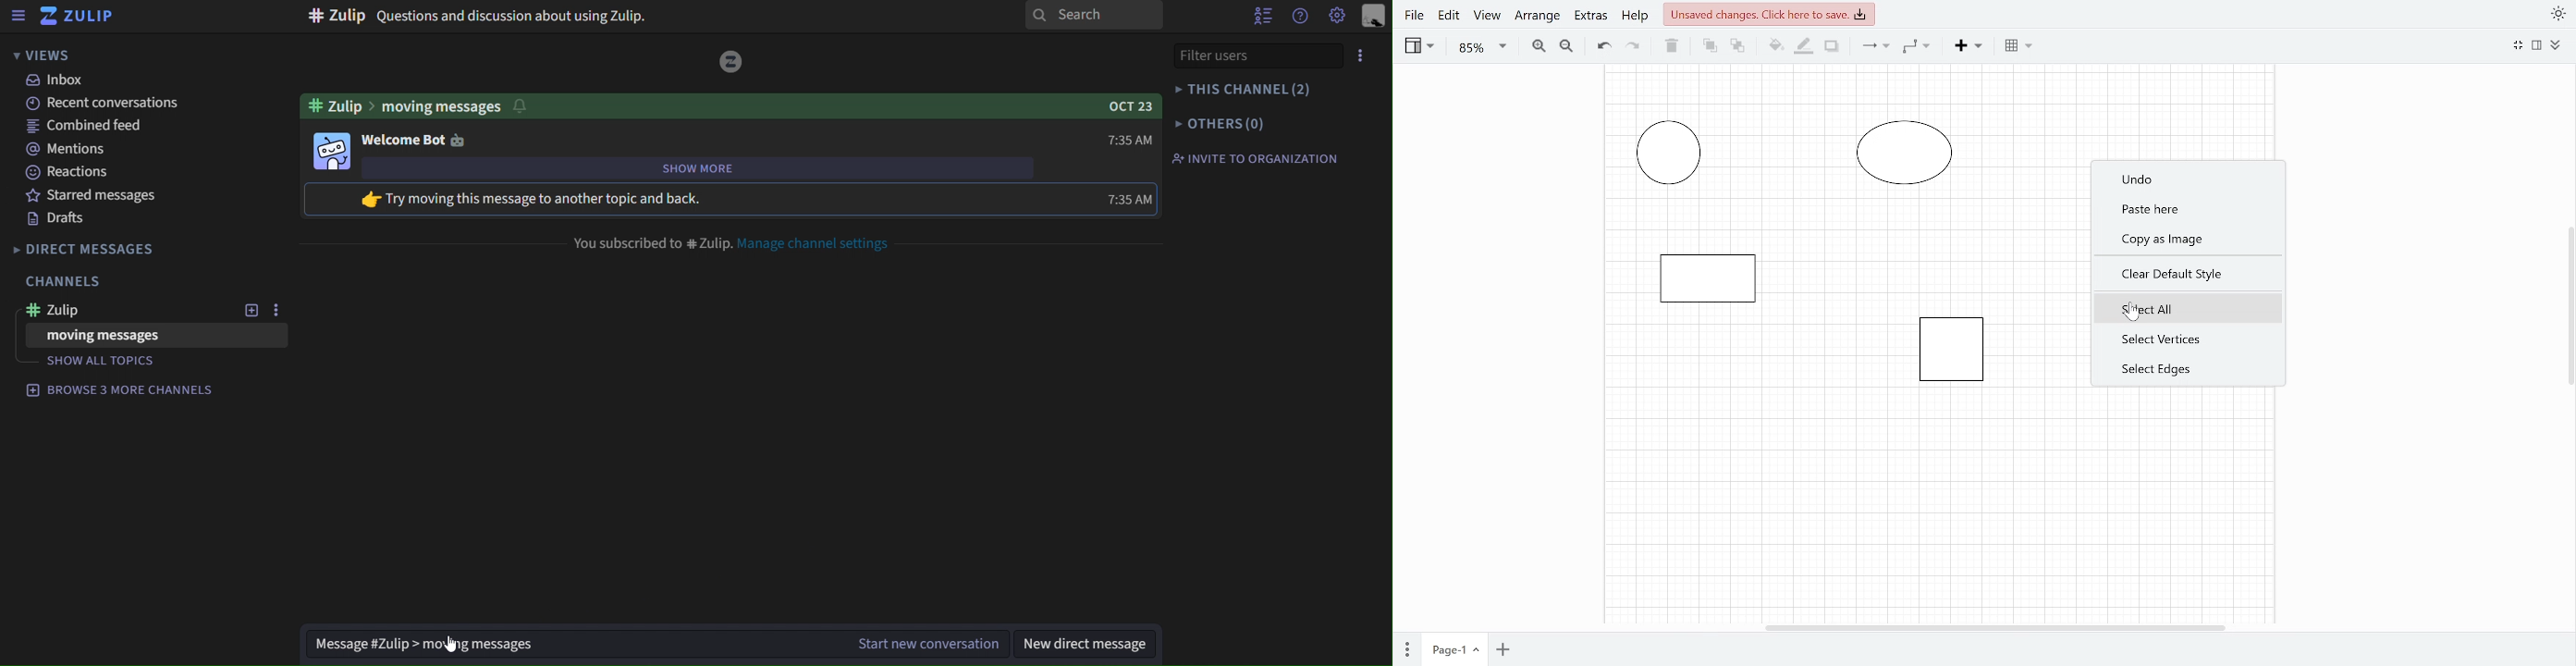 Image resolution: width=2576 pixels, height=672 pixels. Describe the element at coordinates (1454, 646) in the screenshot. I see `Current page(page 1)` at that location.